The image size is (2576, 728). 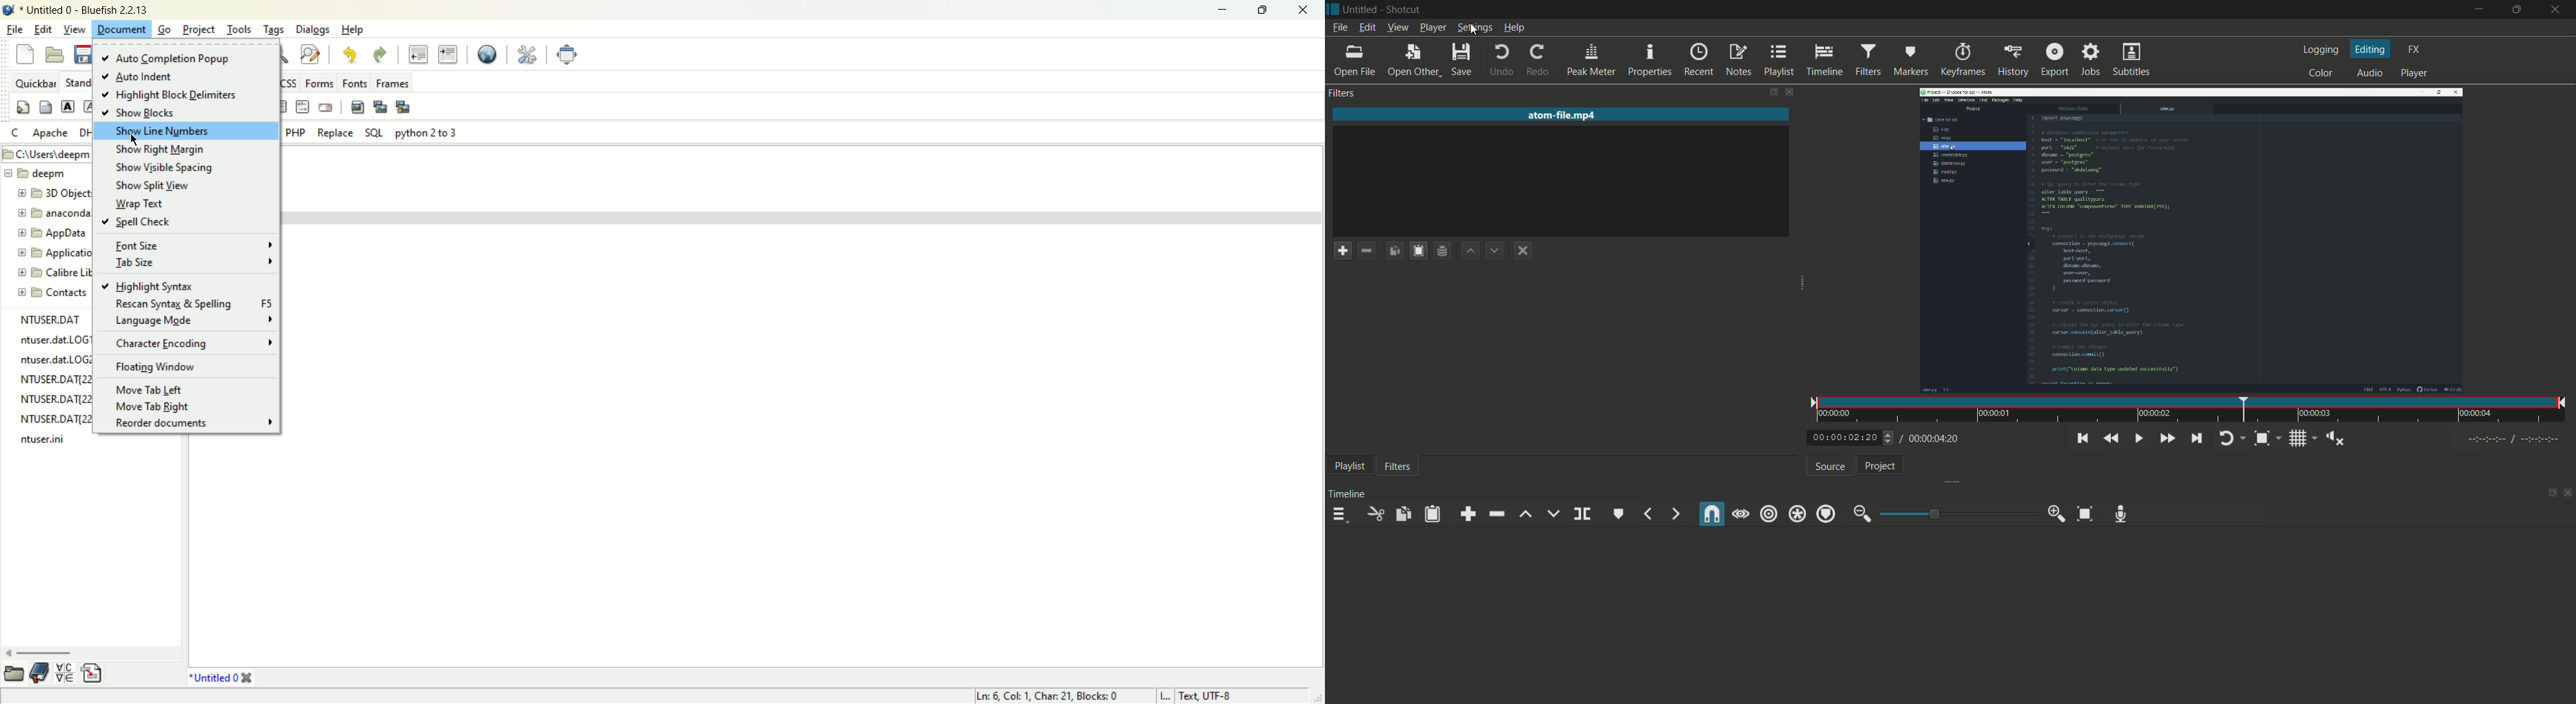 I want to click on view menu, so click(x=1398, y=29).